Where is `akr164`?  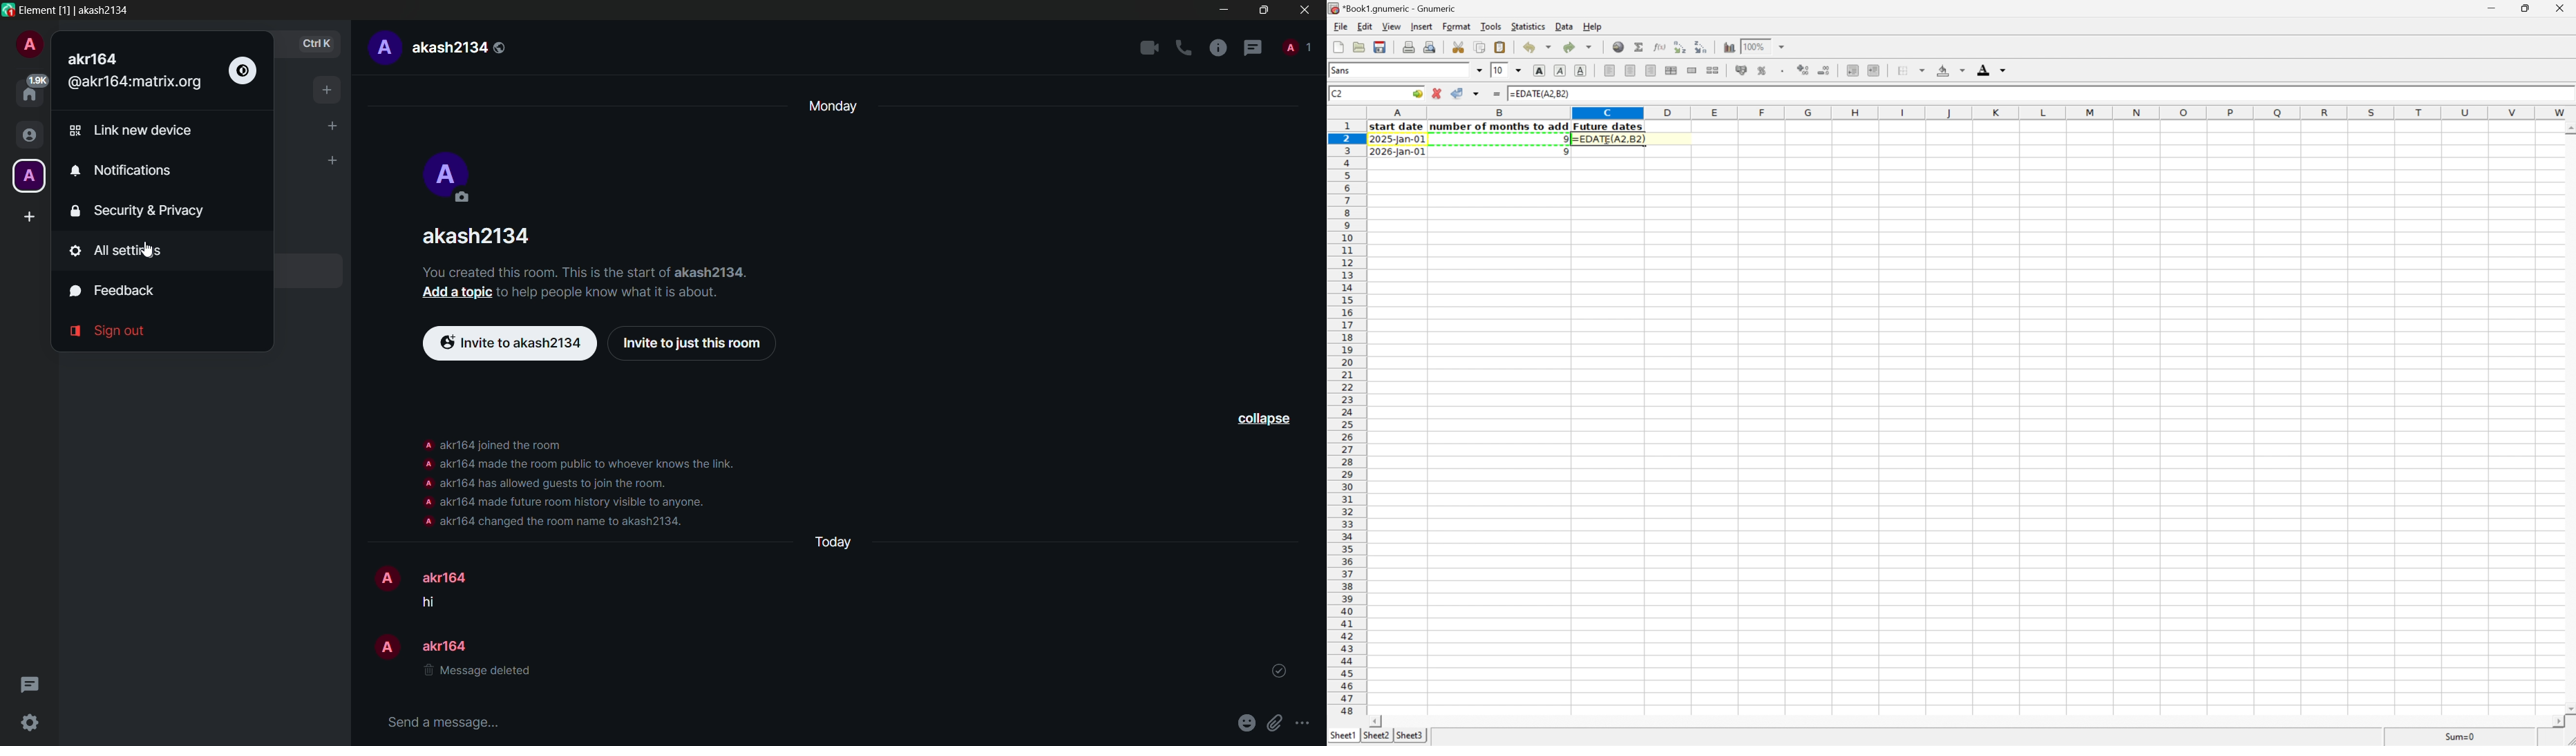 akr164 is located at coordinates (98, 57).